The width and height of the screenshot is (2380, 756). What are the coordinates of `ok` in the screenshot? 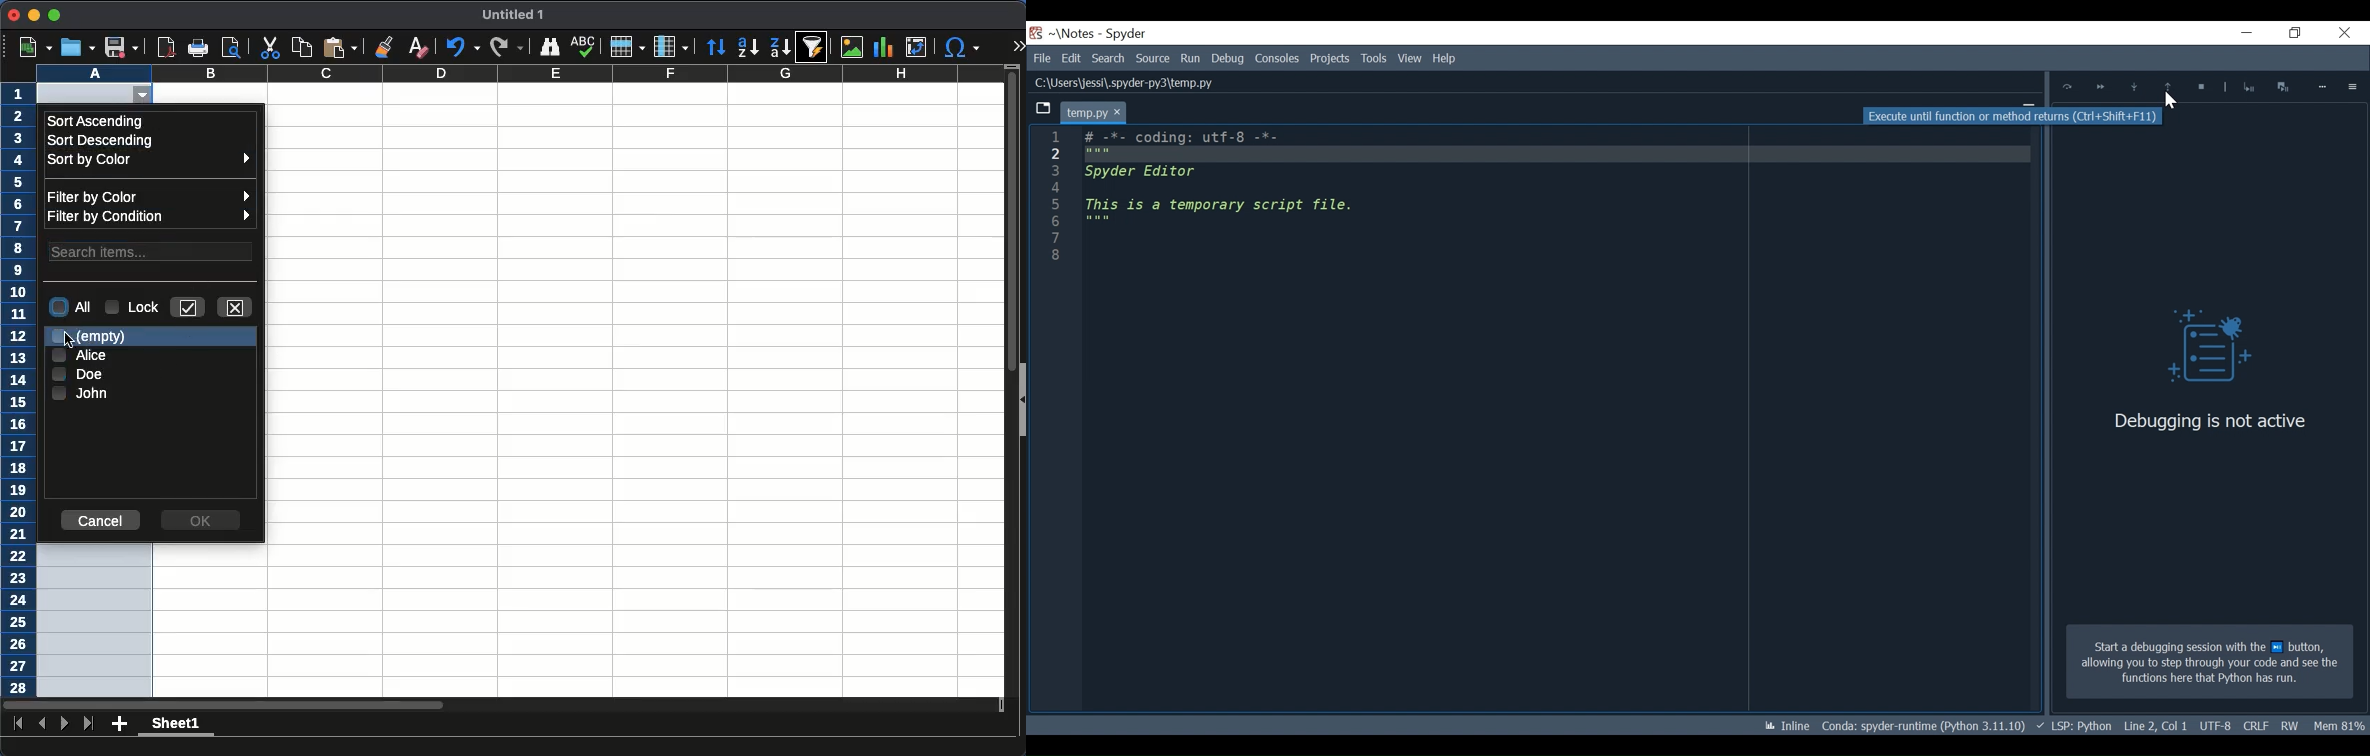 It's located at (201, 520).